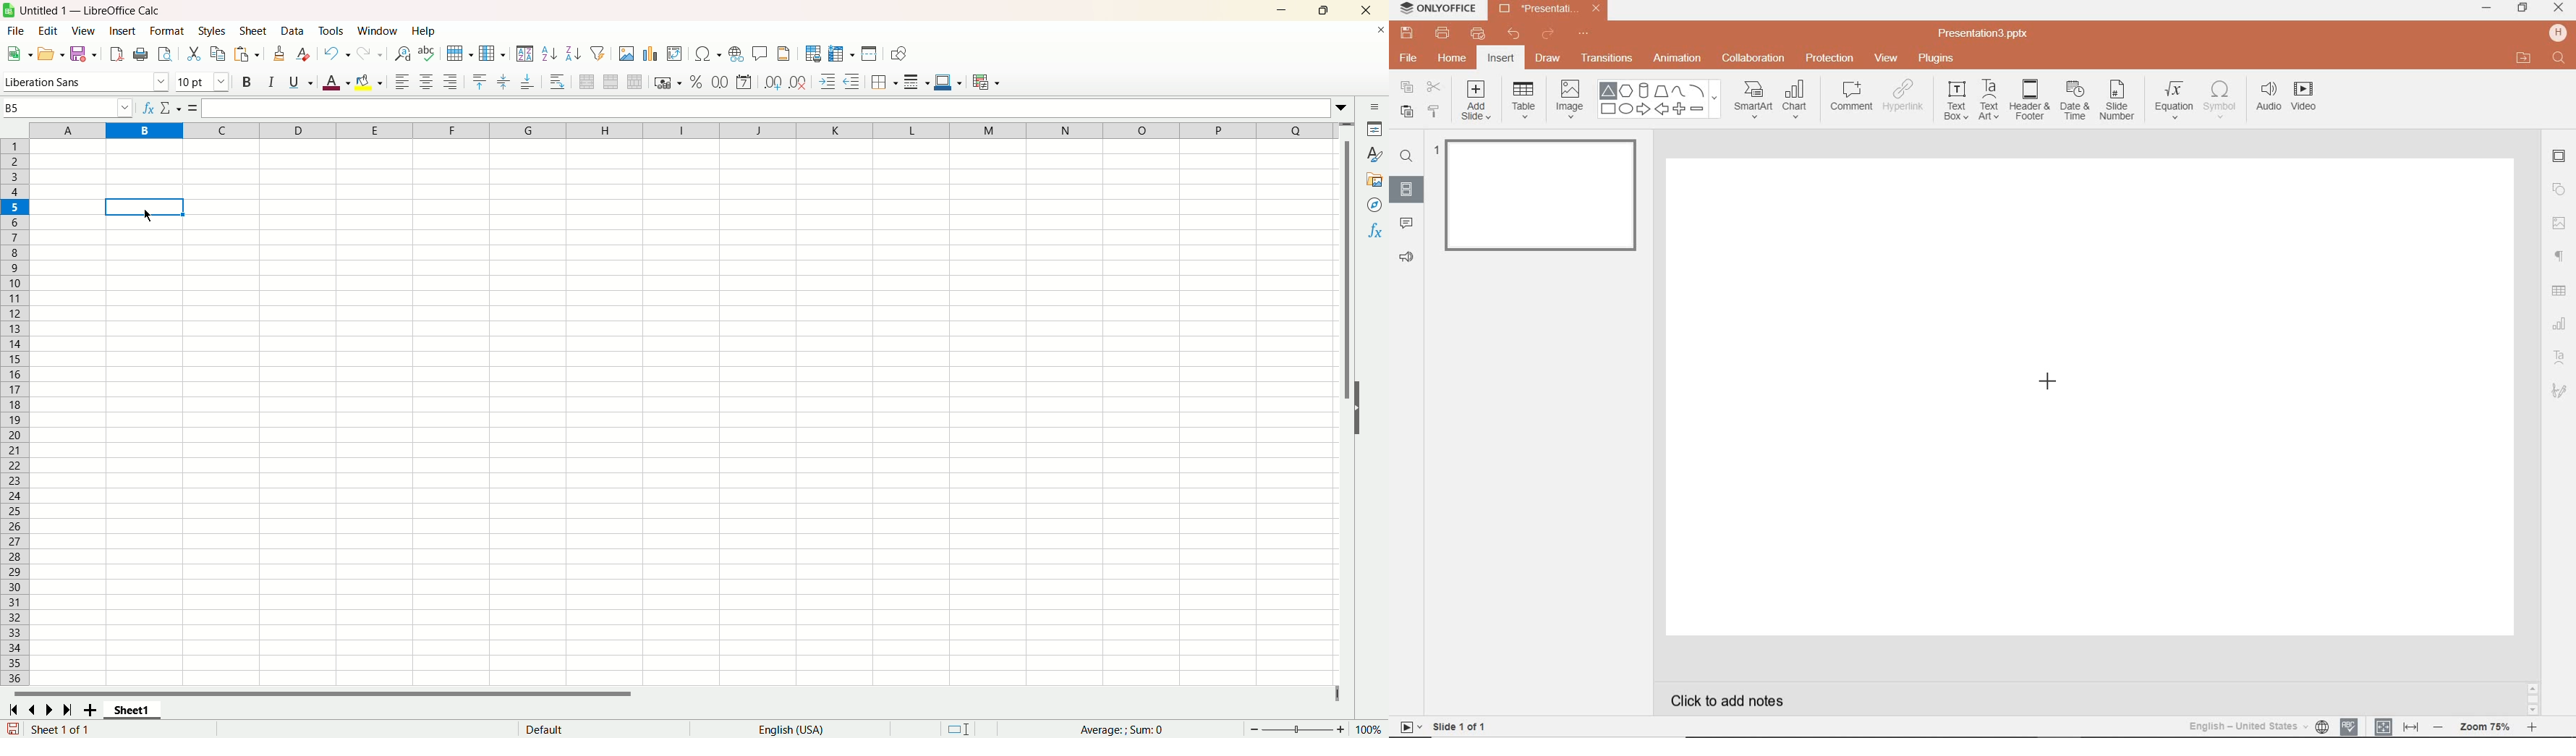  I want to click on sort descending, so click(572, 52).